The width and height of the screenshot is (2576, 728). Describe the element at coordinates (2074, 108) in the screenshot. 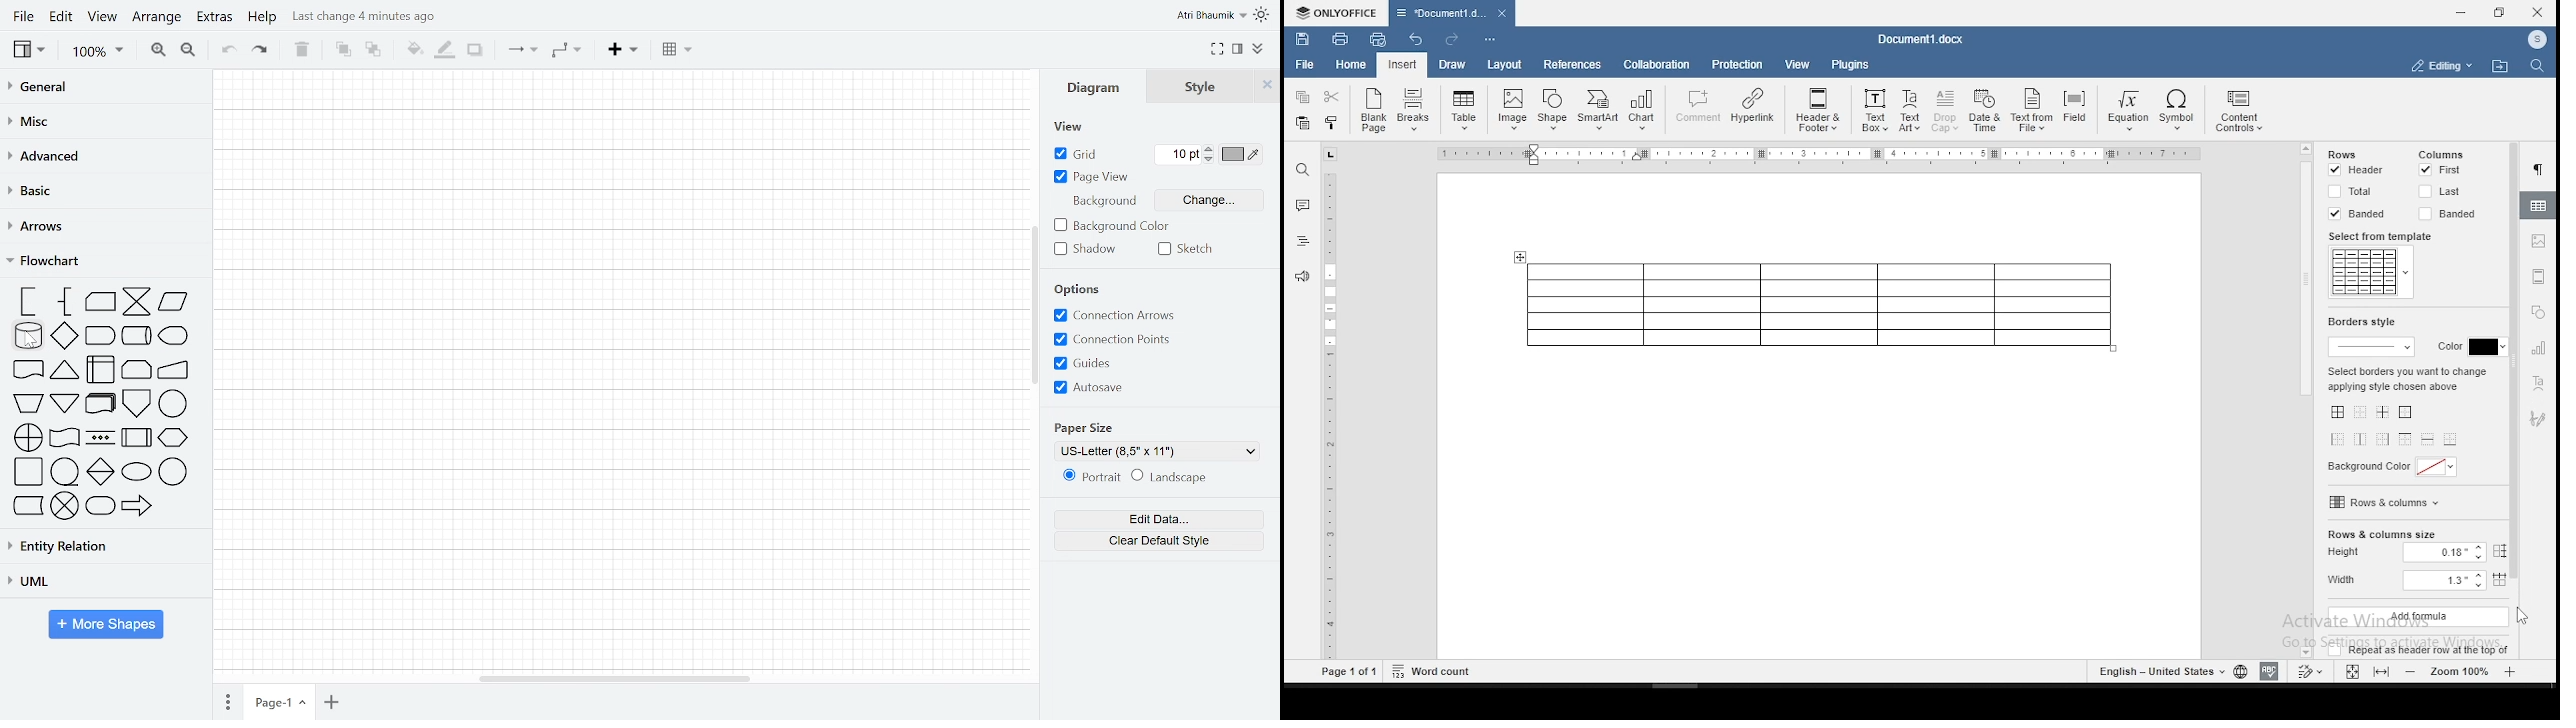

I see `Field` at that location.